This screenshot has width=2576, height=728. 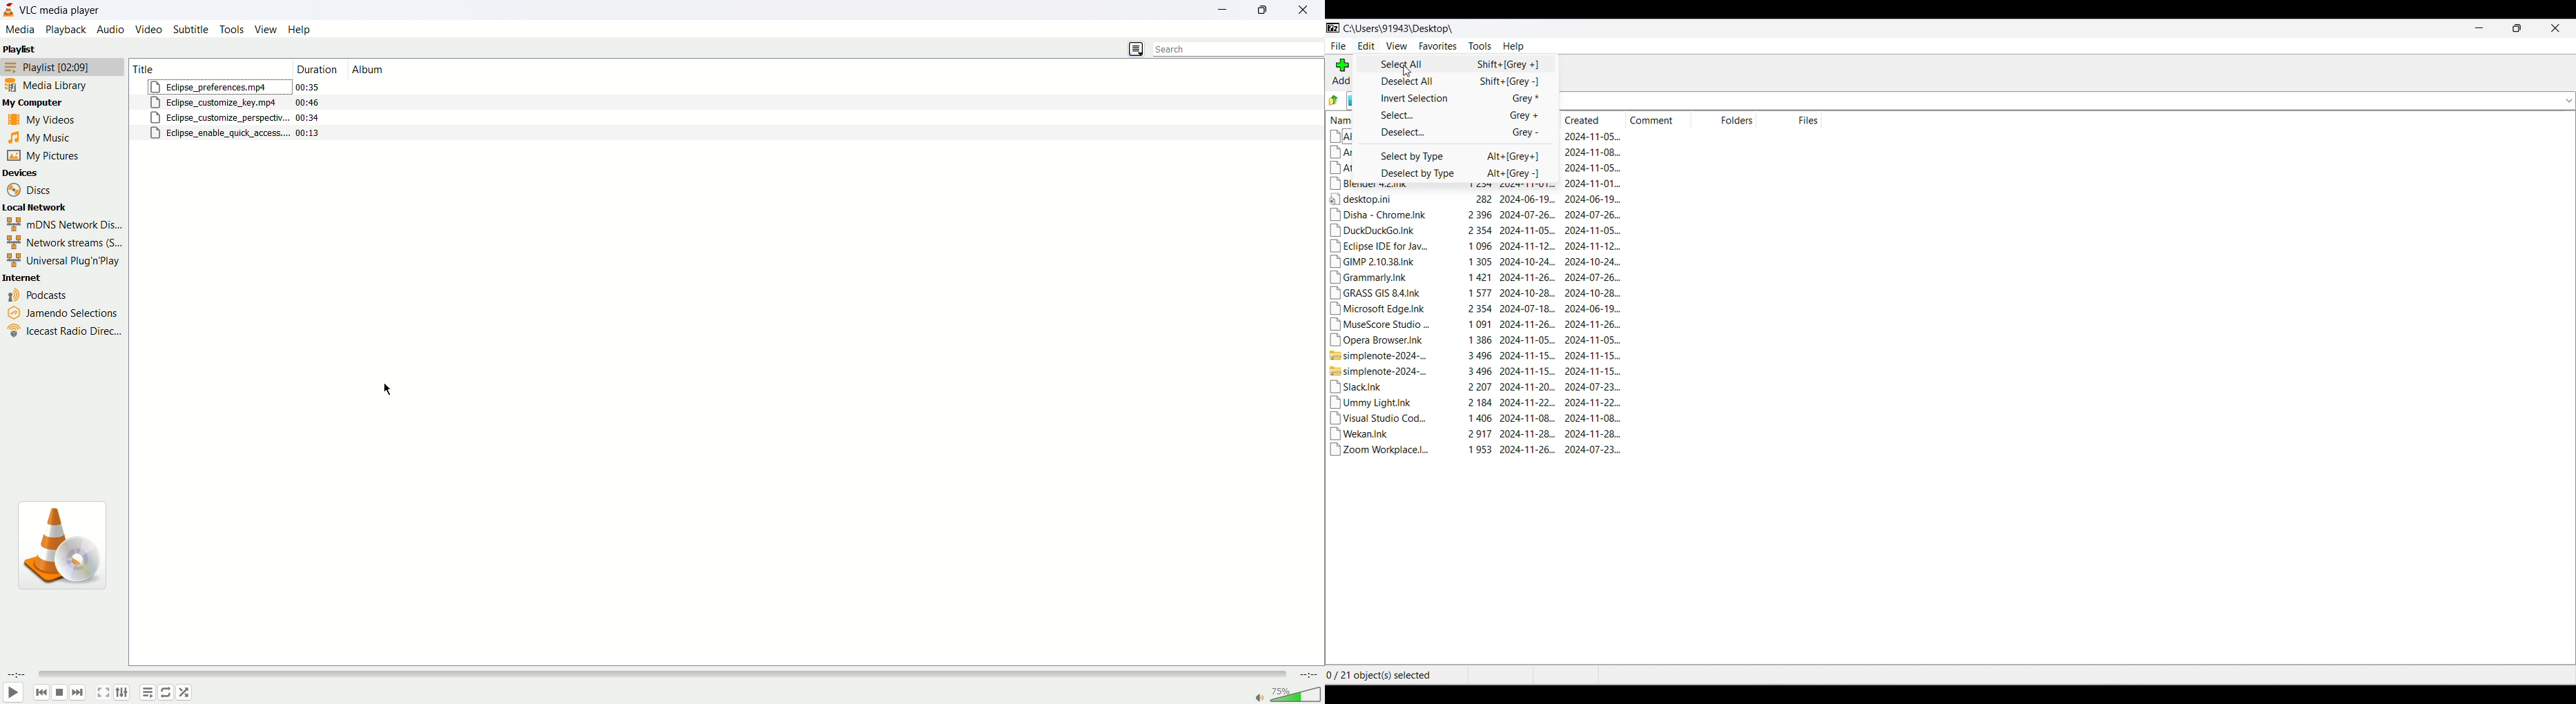 What do you see at coordinates (45, 278) in the screenshot?
I see `internet` at bounding box center [45, 278].